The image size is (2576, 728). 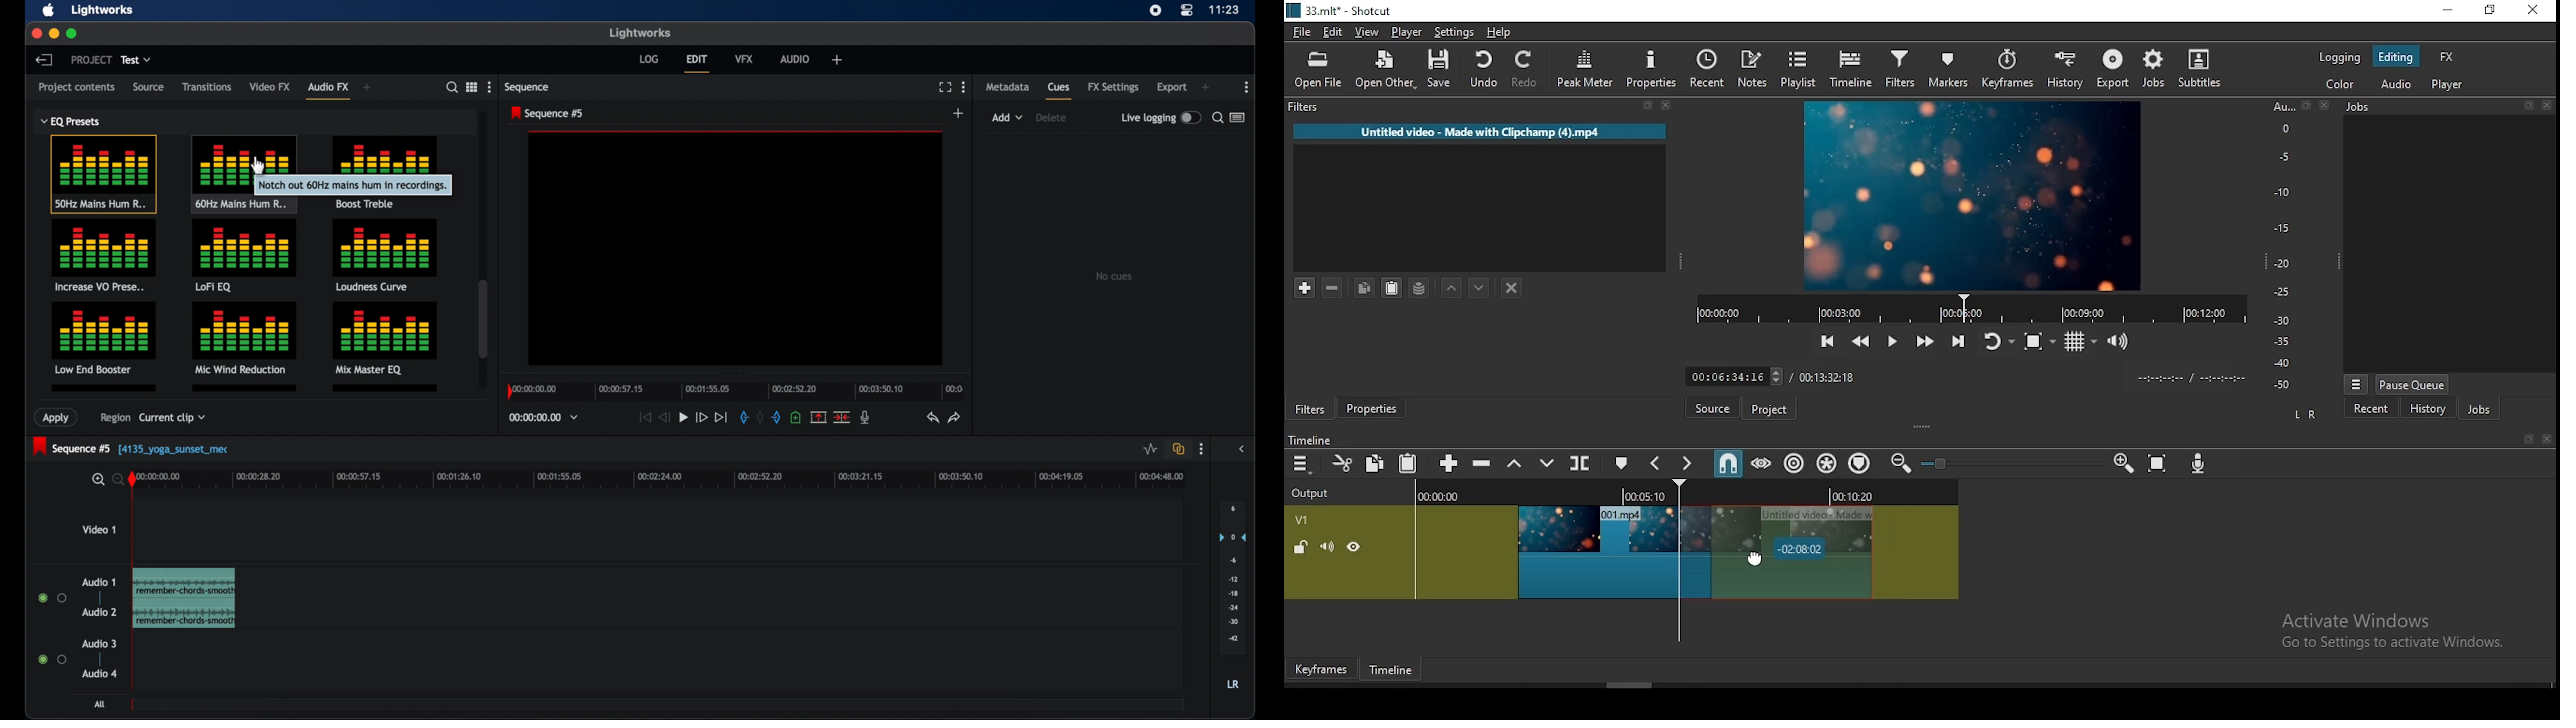 What do you see at coordinates (1828, 462) in the screenshot?
I see `ripple all tracks` at bounding box center [1828, 462].